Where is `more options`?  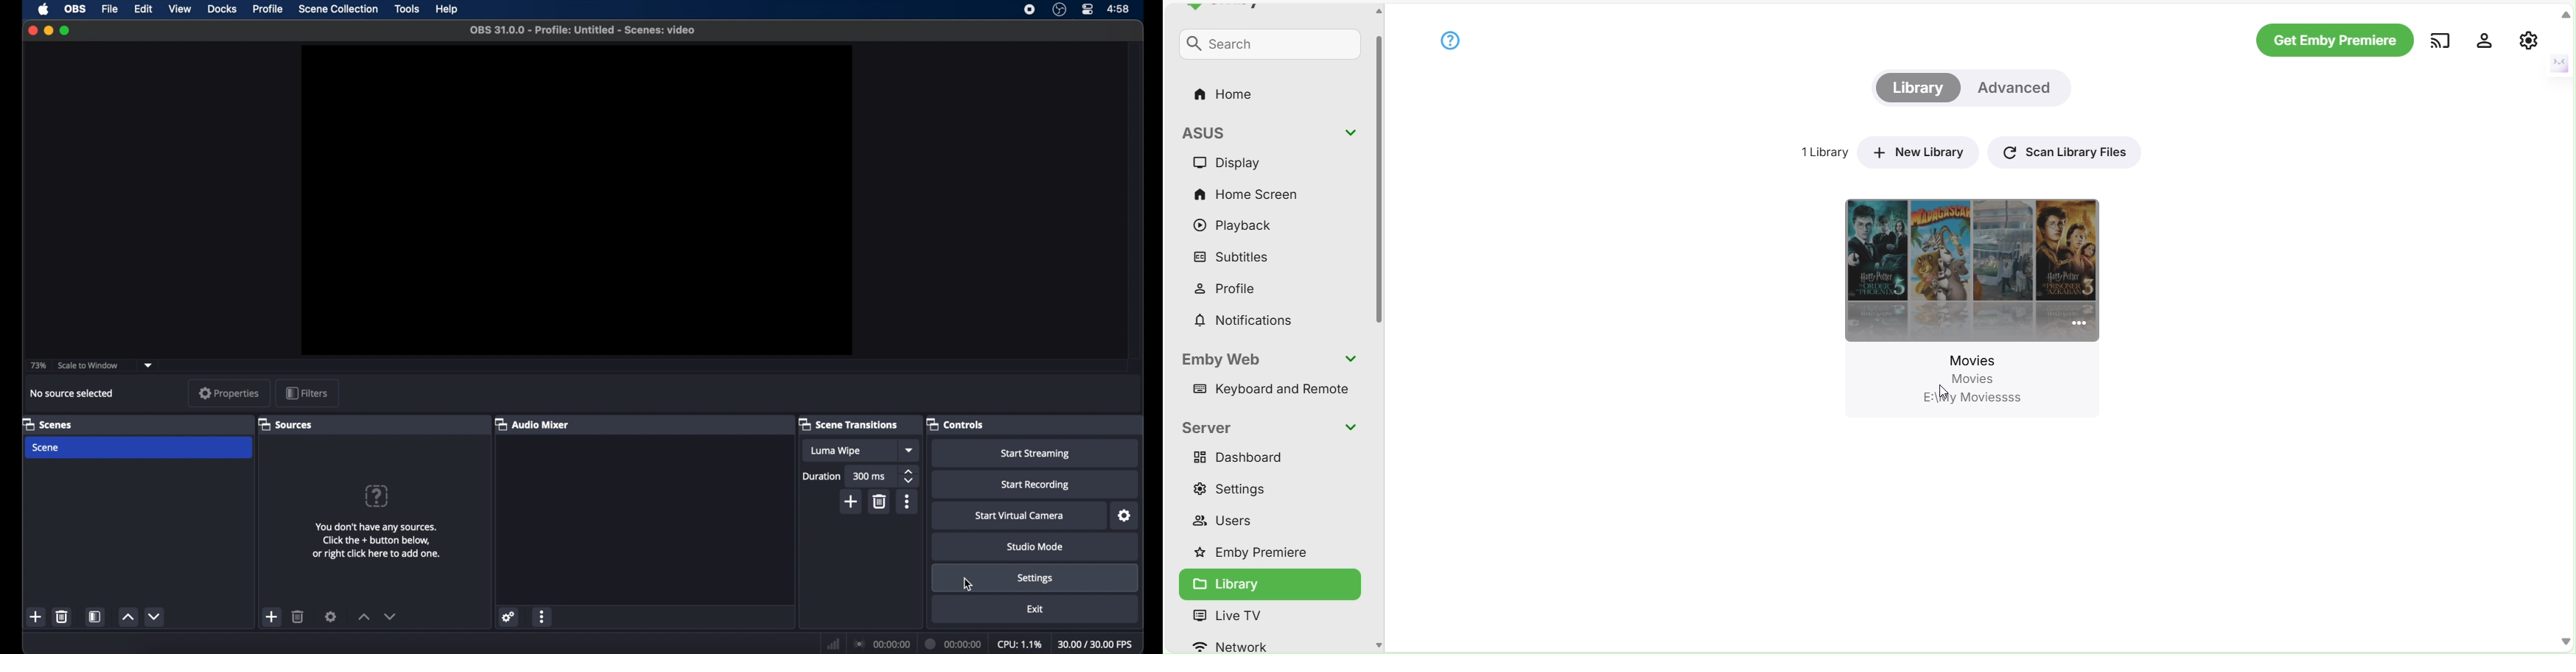 more options is located at coordinates (906, 501).